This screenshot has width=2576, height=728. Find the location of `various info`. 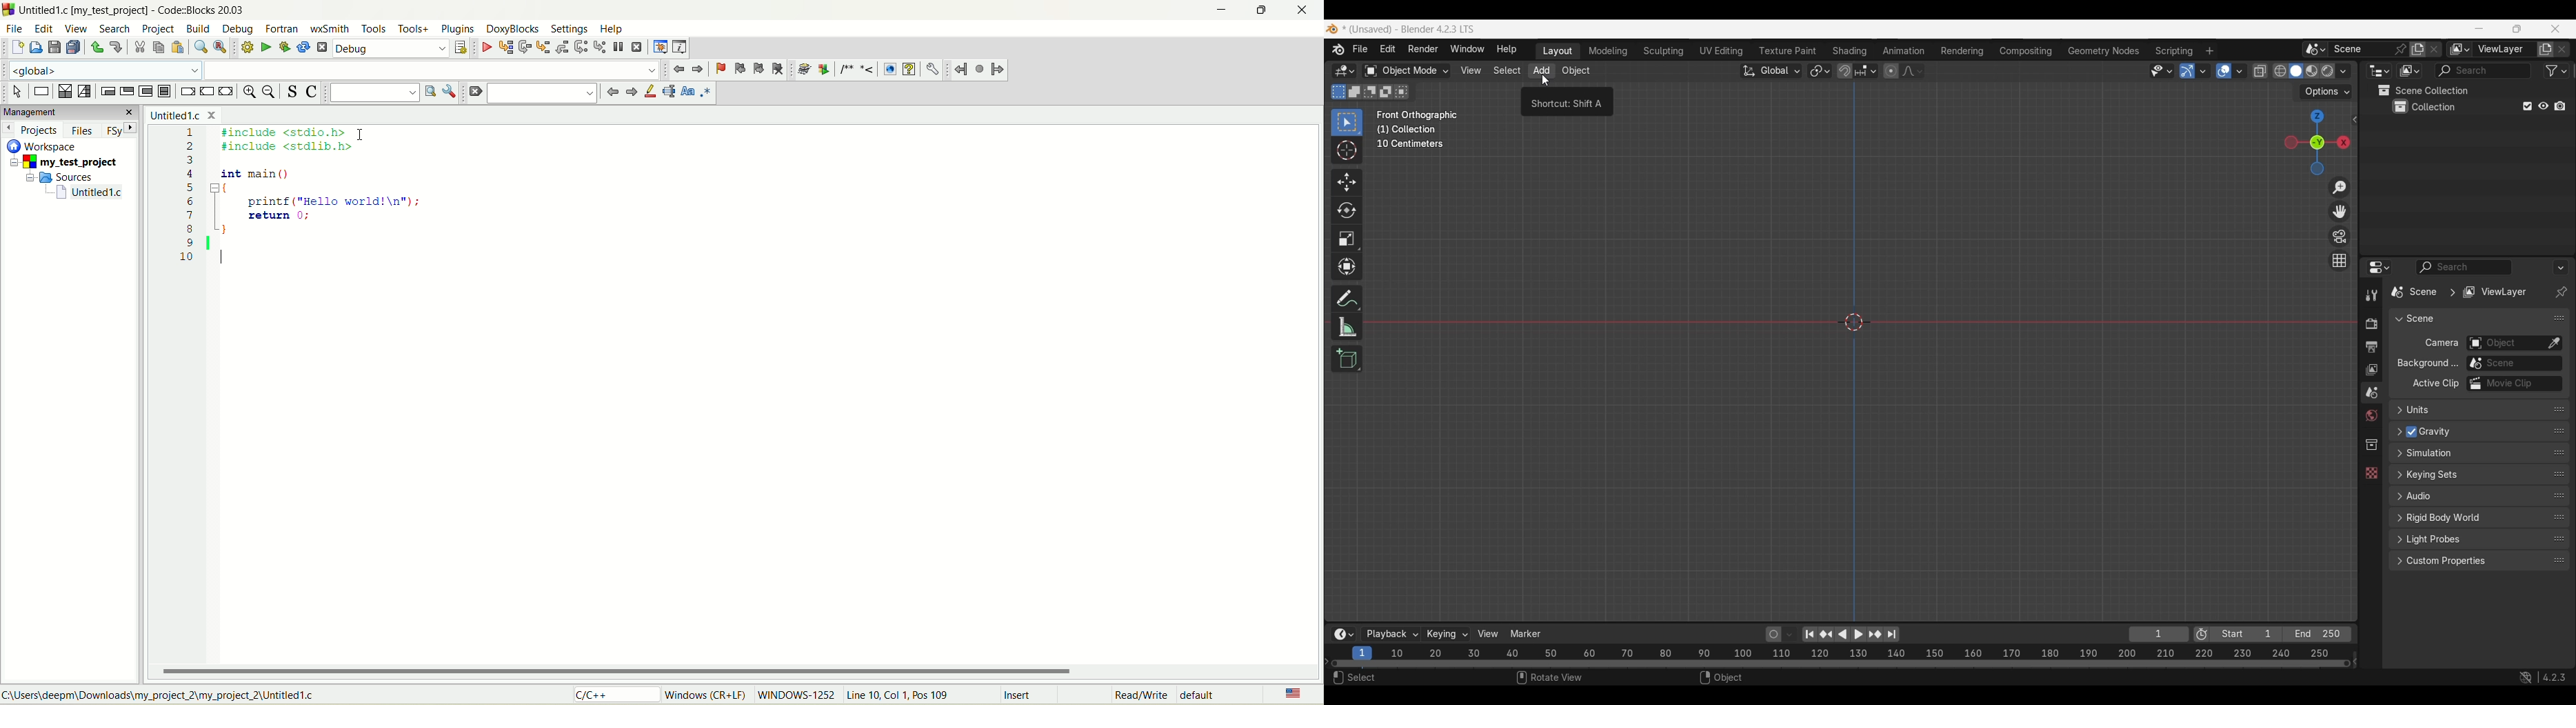

various info is located at coordinates (681, 46).